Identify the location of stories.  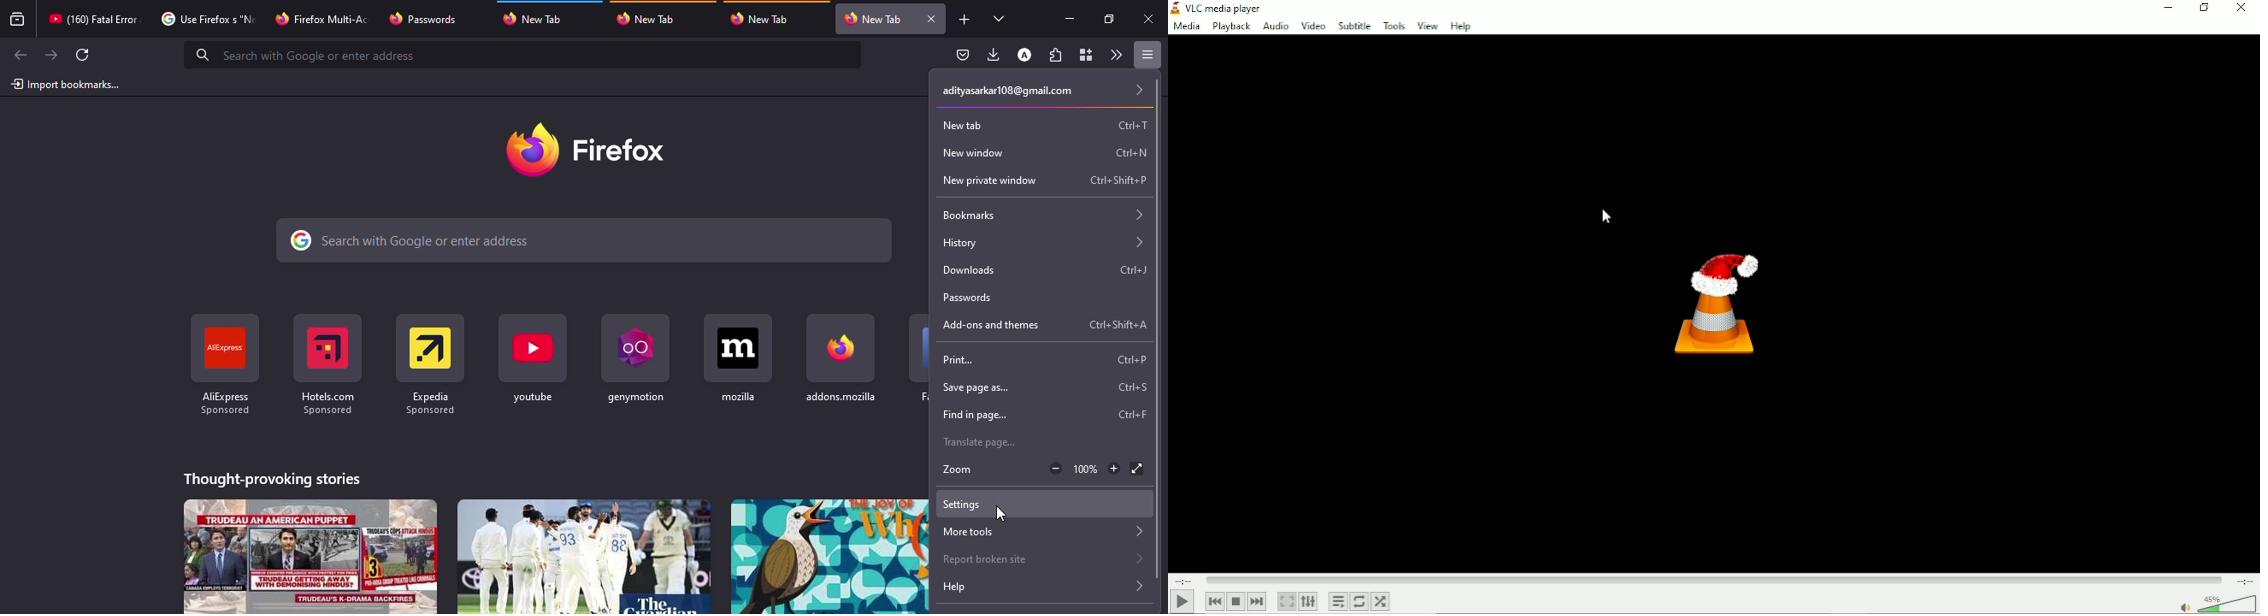
(274, 476).